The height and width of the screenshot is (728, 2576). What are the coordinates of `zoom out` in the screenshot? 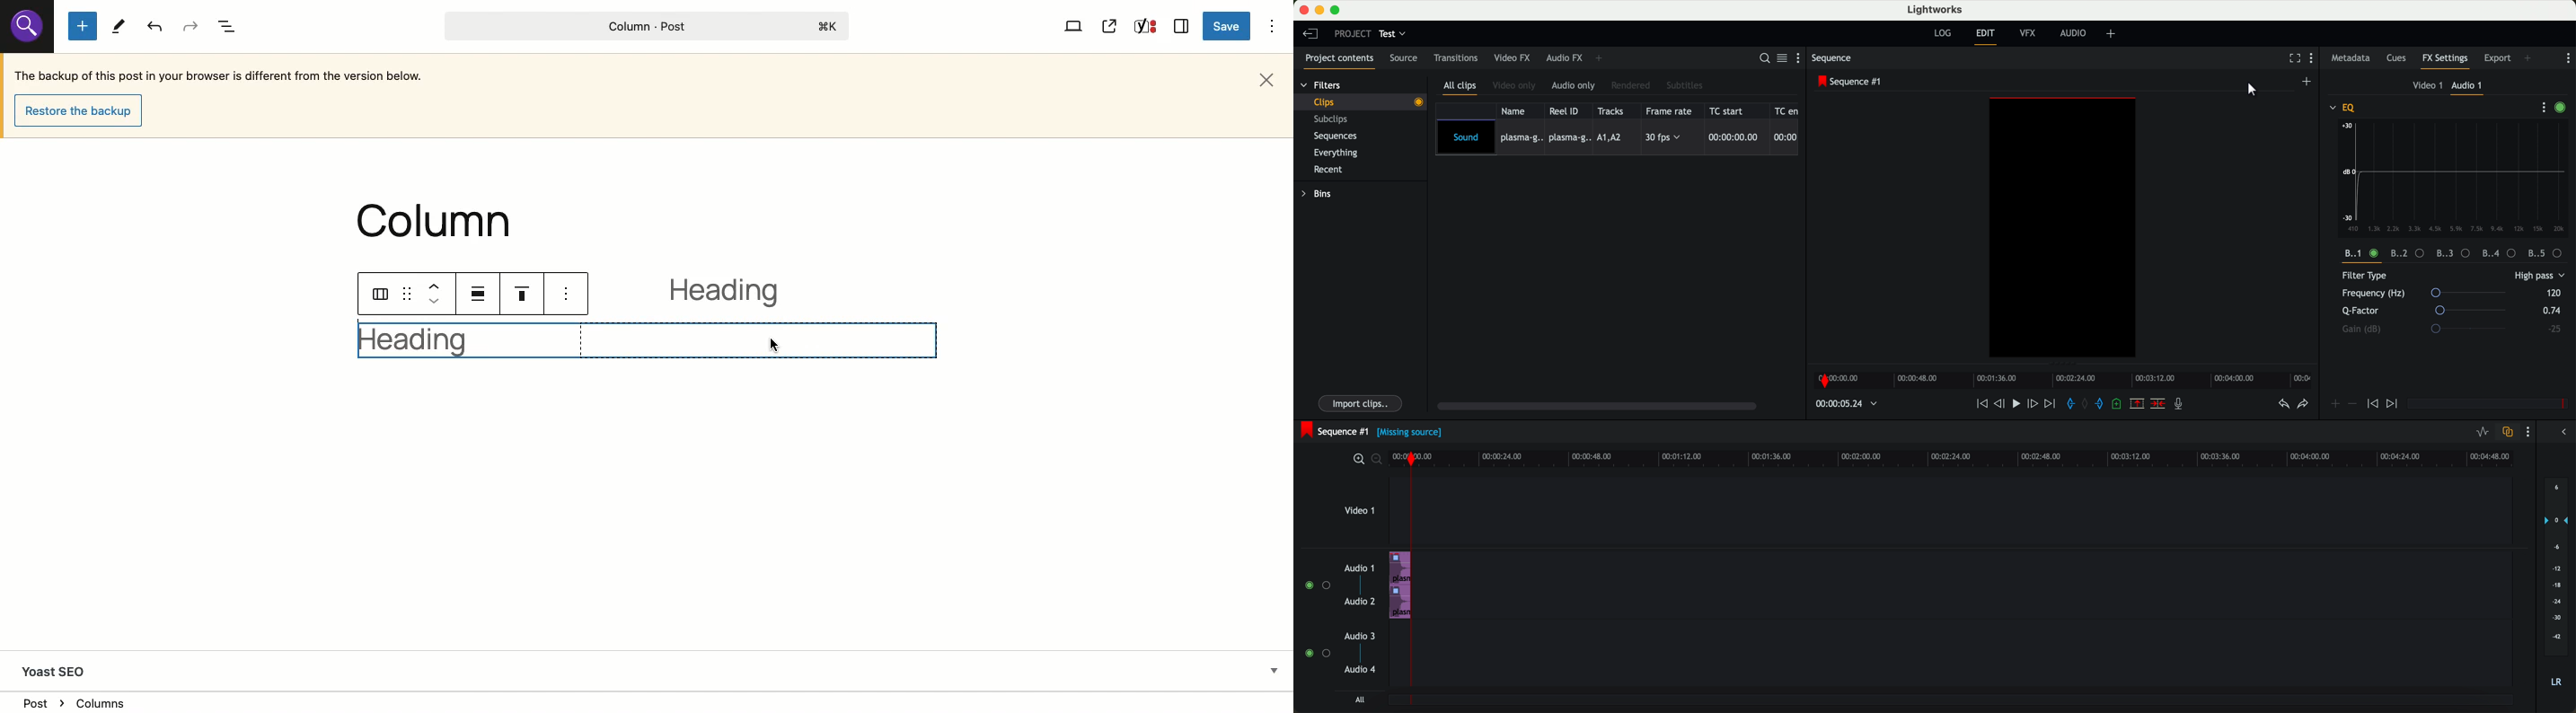 It's located at (1379, 461).